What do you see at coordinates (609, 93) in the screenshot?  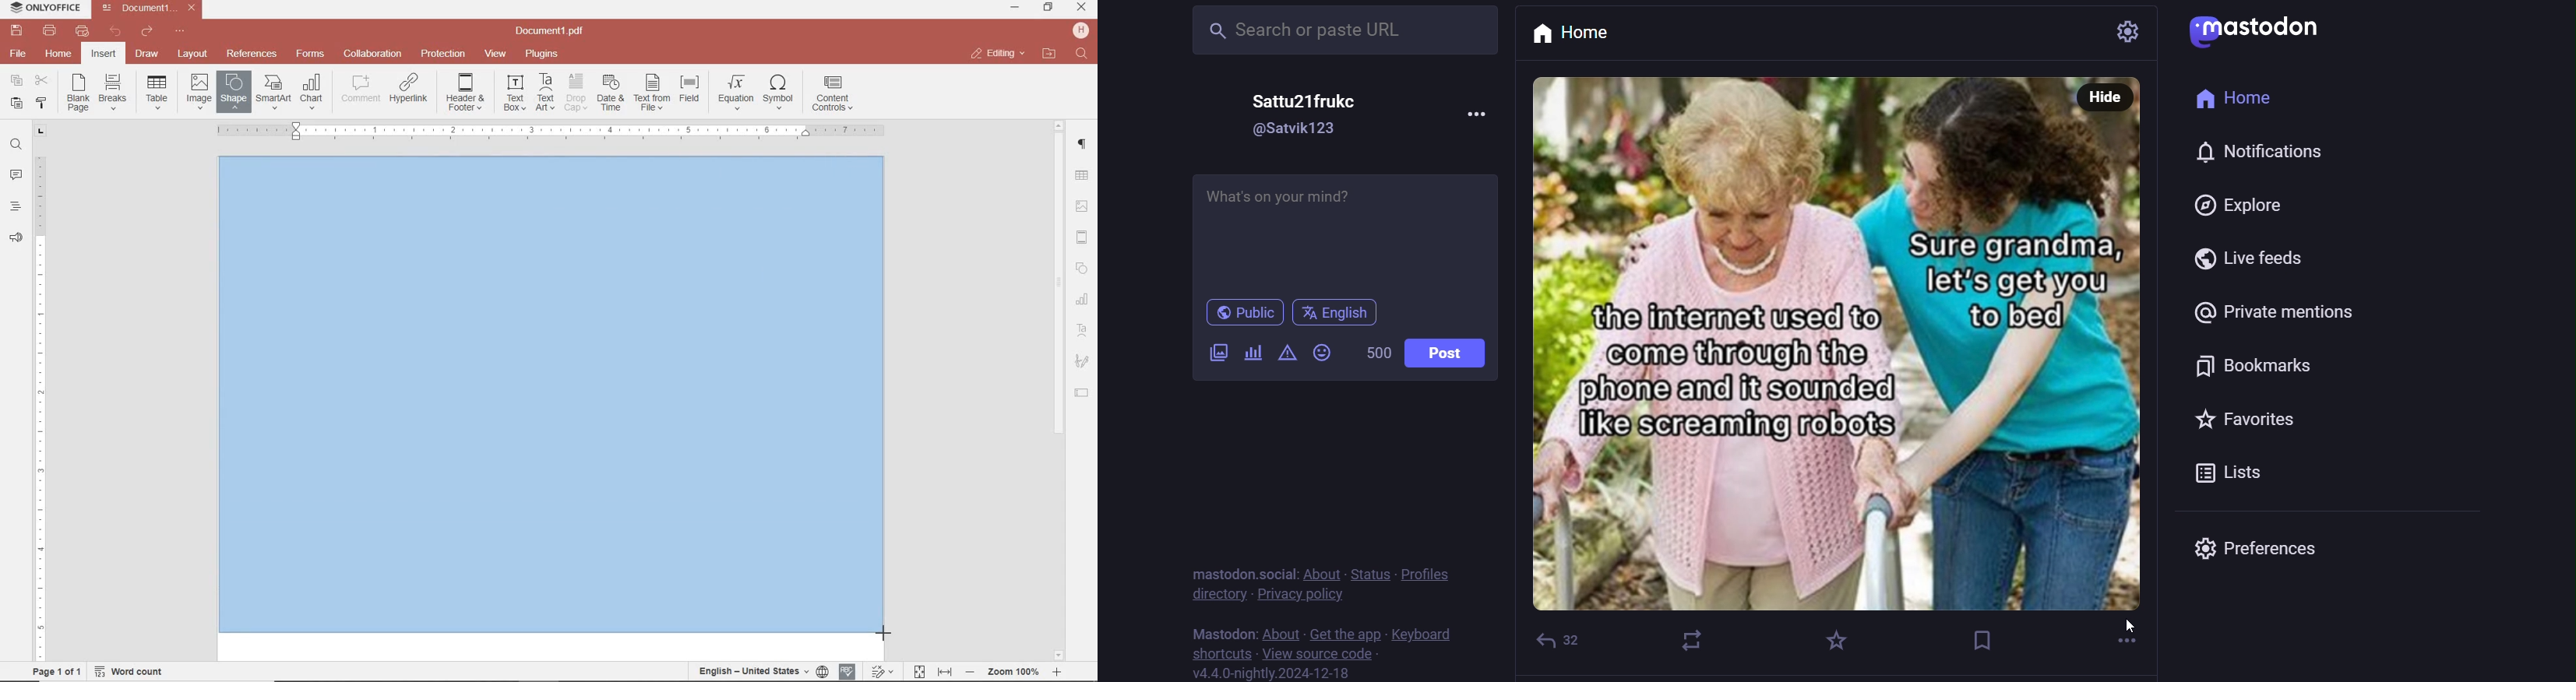 I see `INSERT CURRENT DATE AND TIME` at bounding box center [609, 93].